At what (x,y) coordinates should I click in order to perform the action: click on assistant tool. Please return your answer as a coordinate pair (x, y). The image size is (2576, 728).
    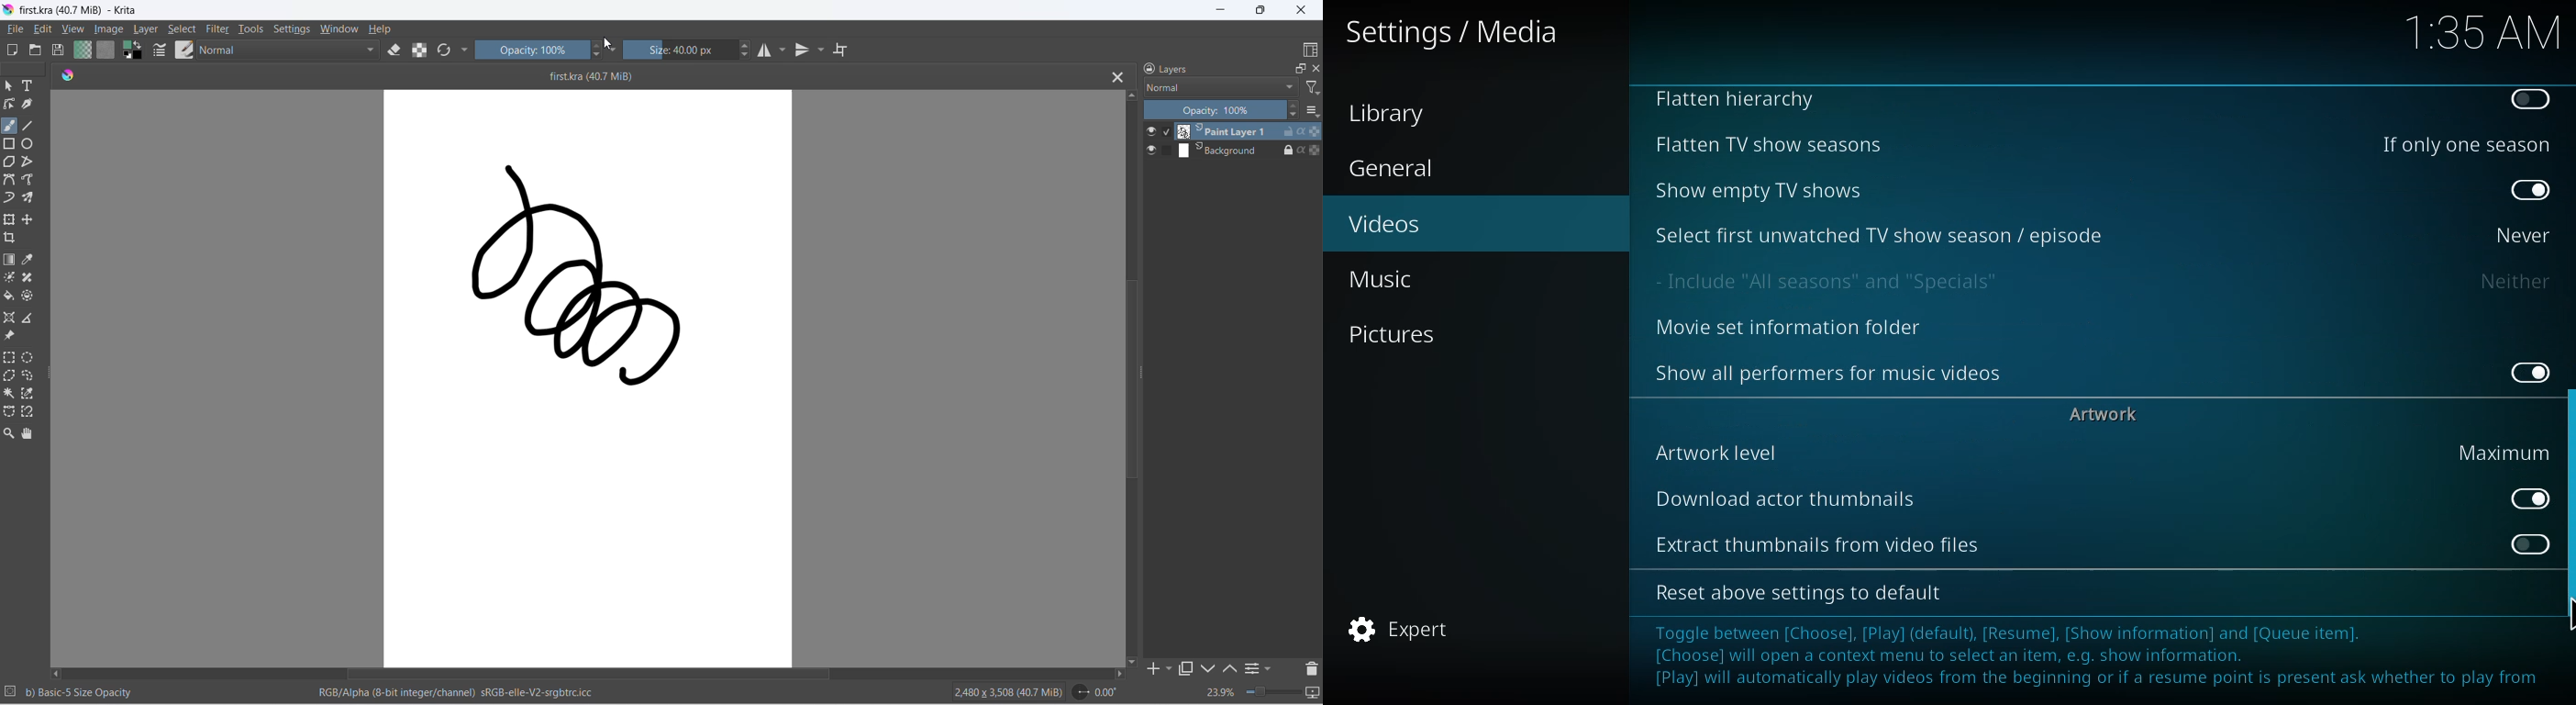
    Looking at the image, I should click on (9, 318).